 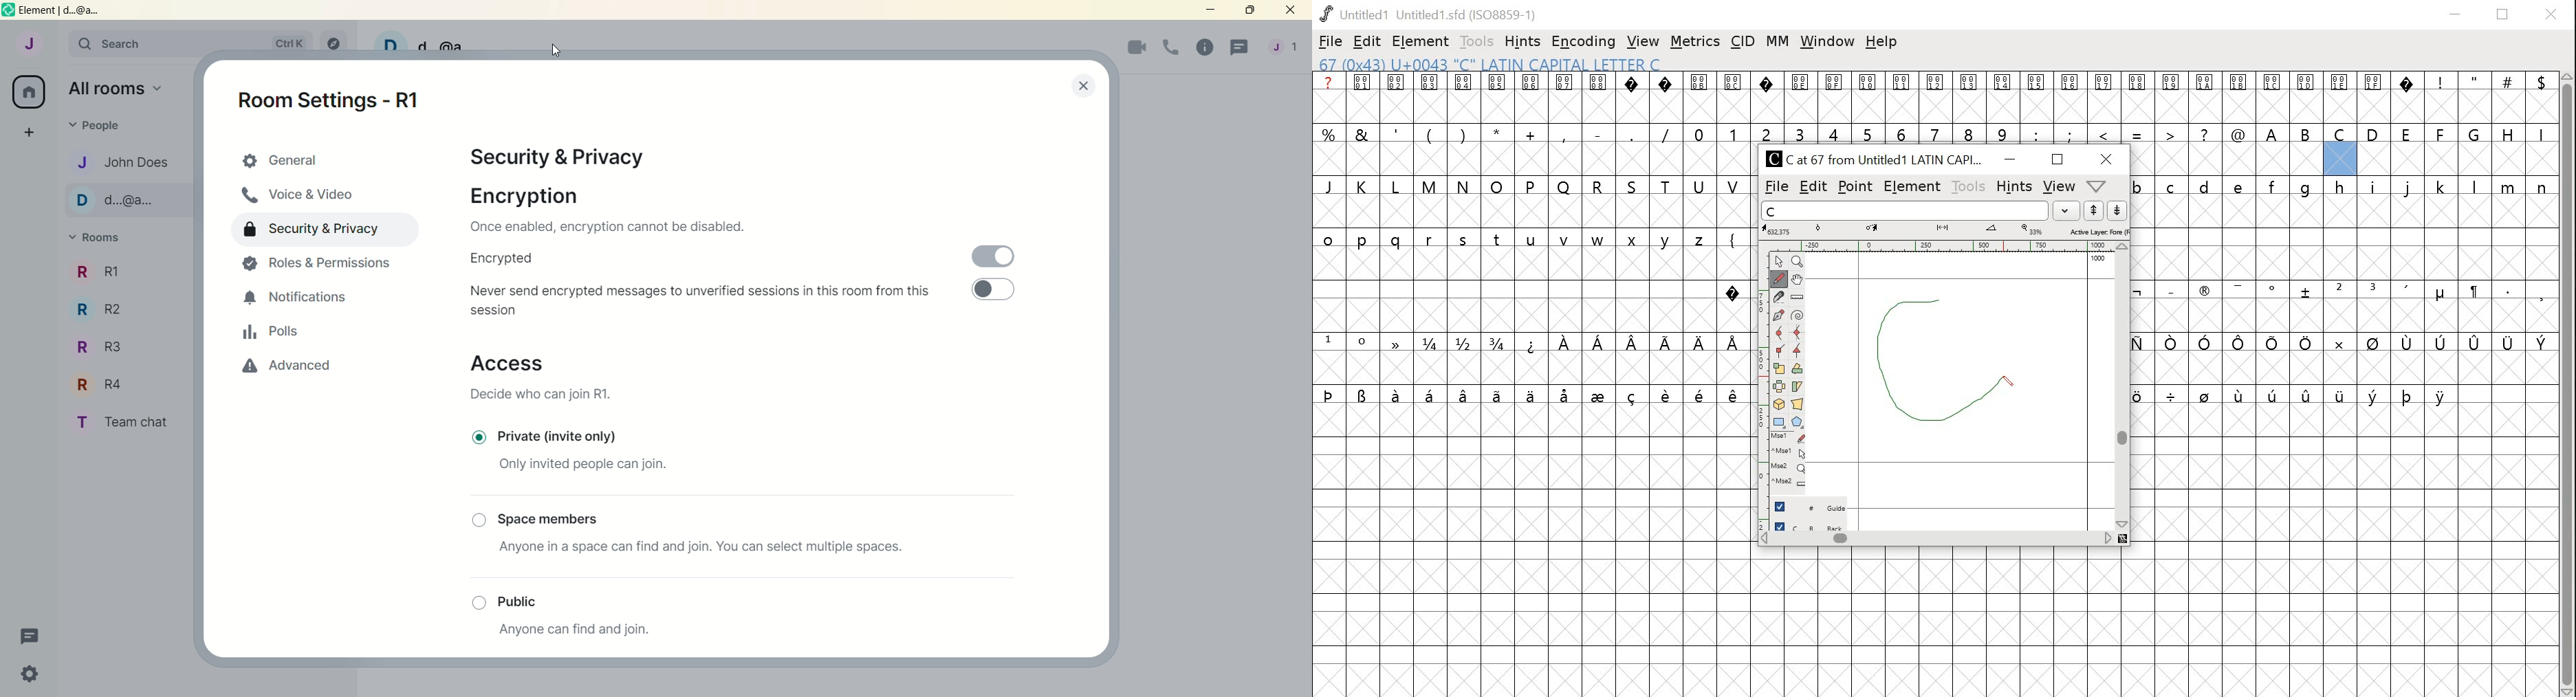 What do you see at coordinates (27, 673) in the screenshot?
I see `quick settings` at bounding box center [27, 673].